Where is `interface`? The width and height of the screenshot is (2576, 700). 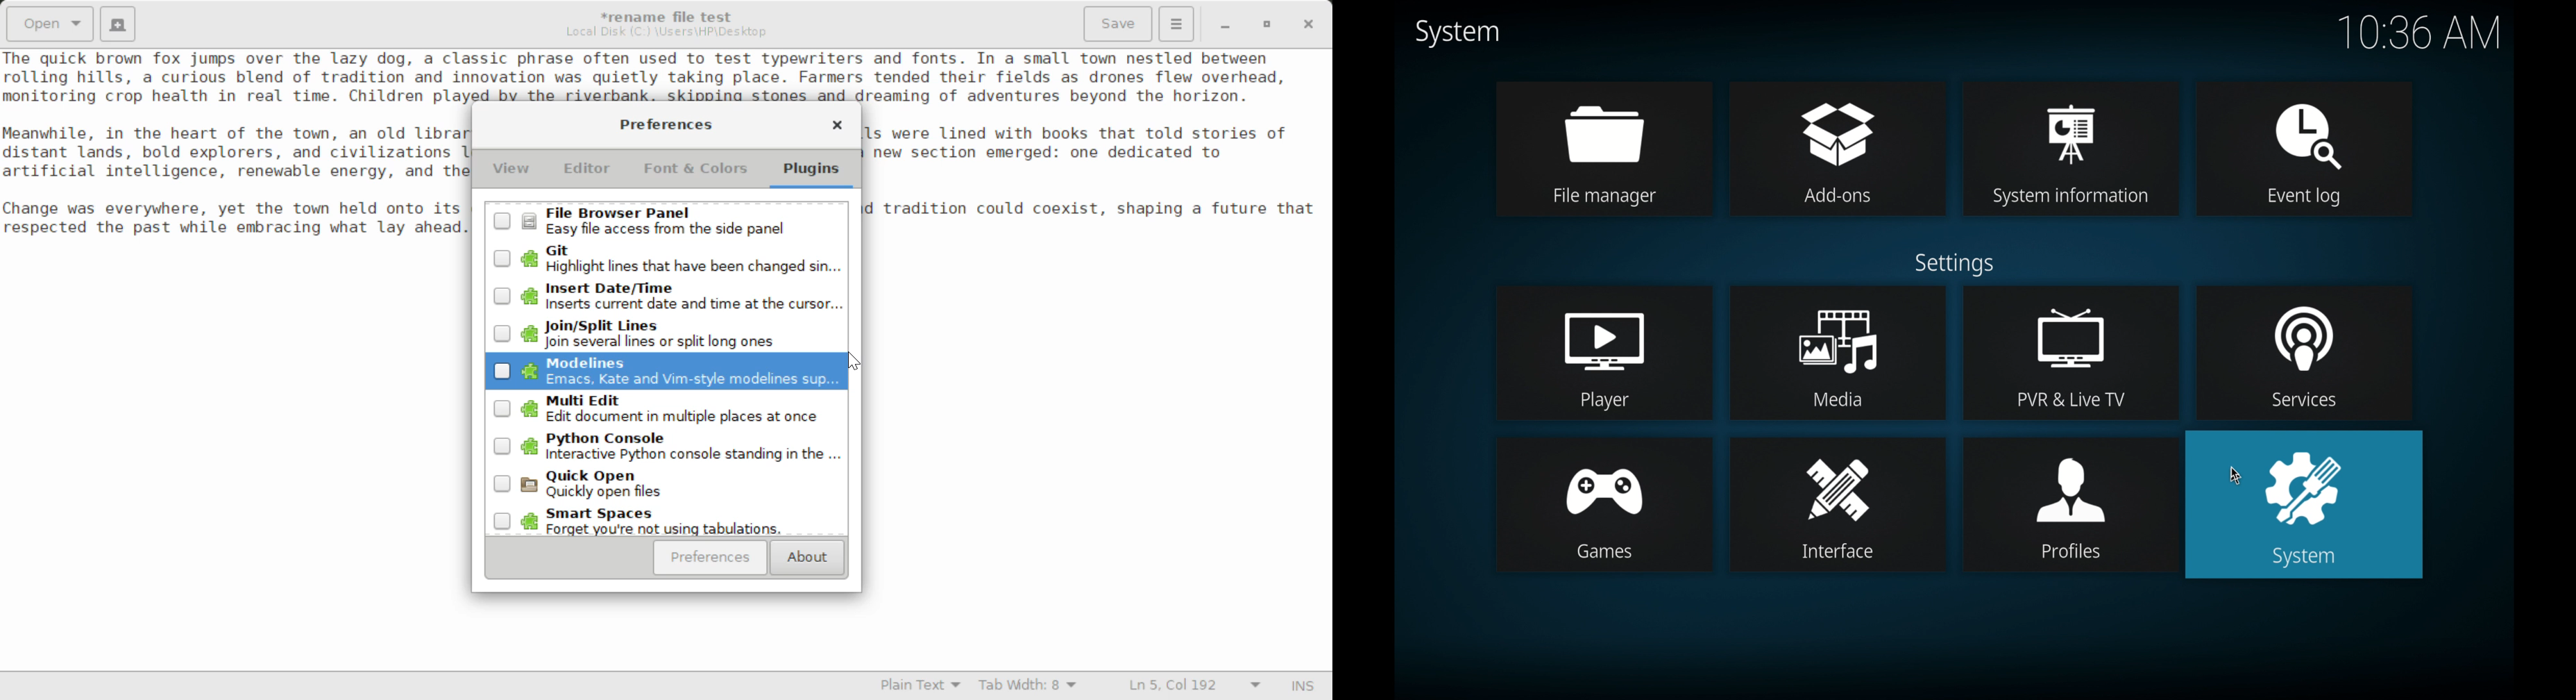 interface is located at coordinates (1839, 505).